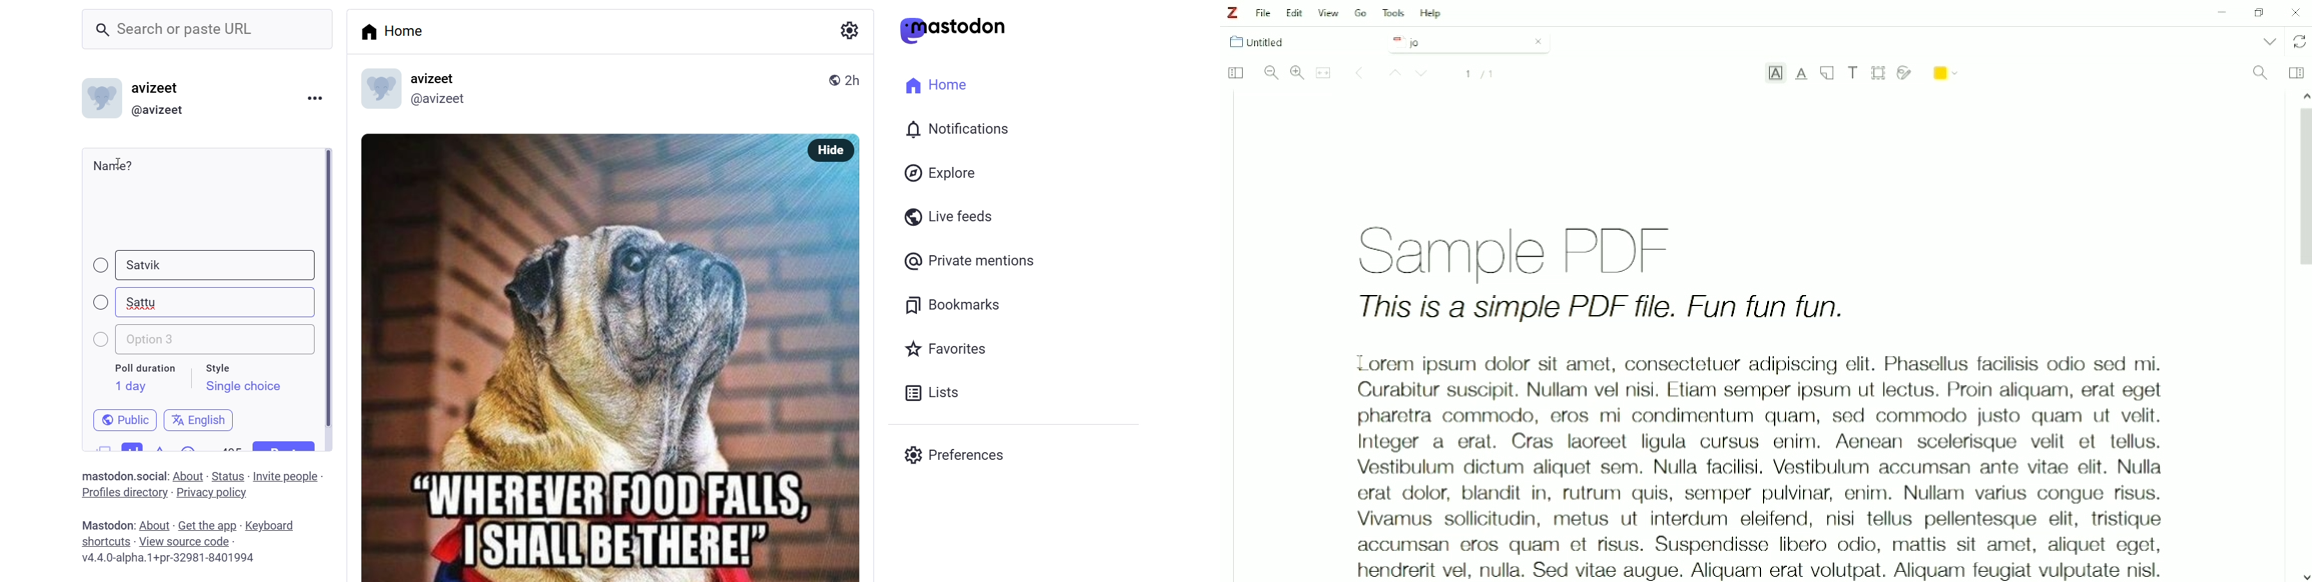 The image size is (2324, 588). Describe the element at coordinates (958, 453) in the screenshot. I see `preferences` at that location.